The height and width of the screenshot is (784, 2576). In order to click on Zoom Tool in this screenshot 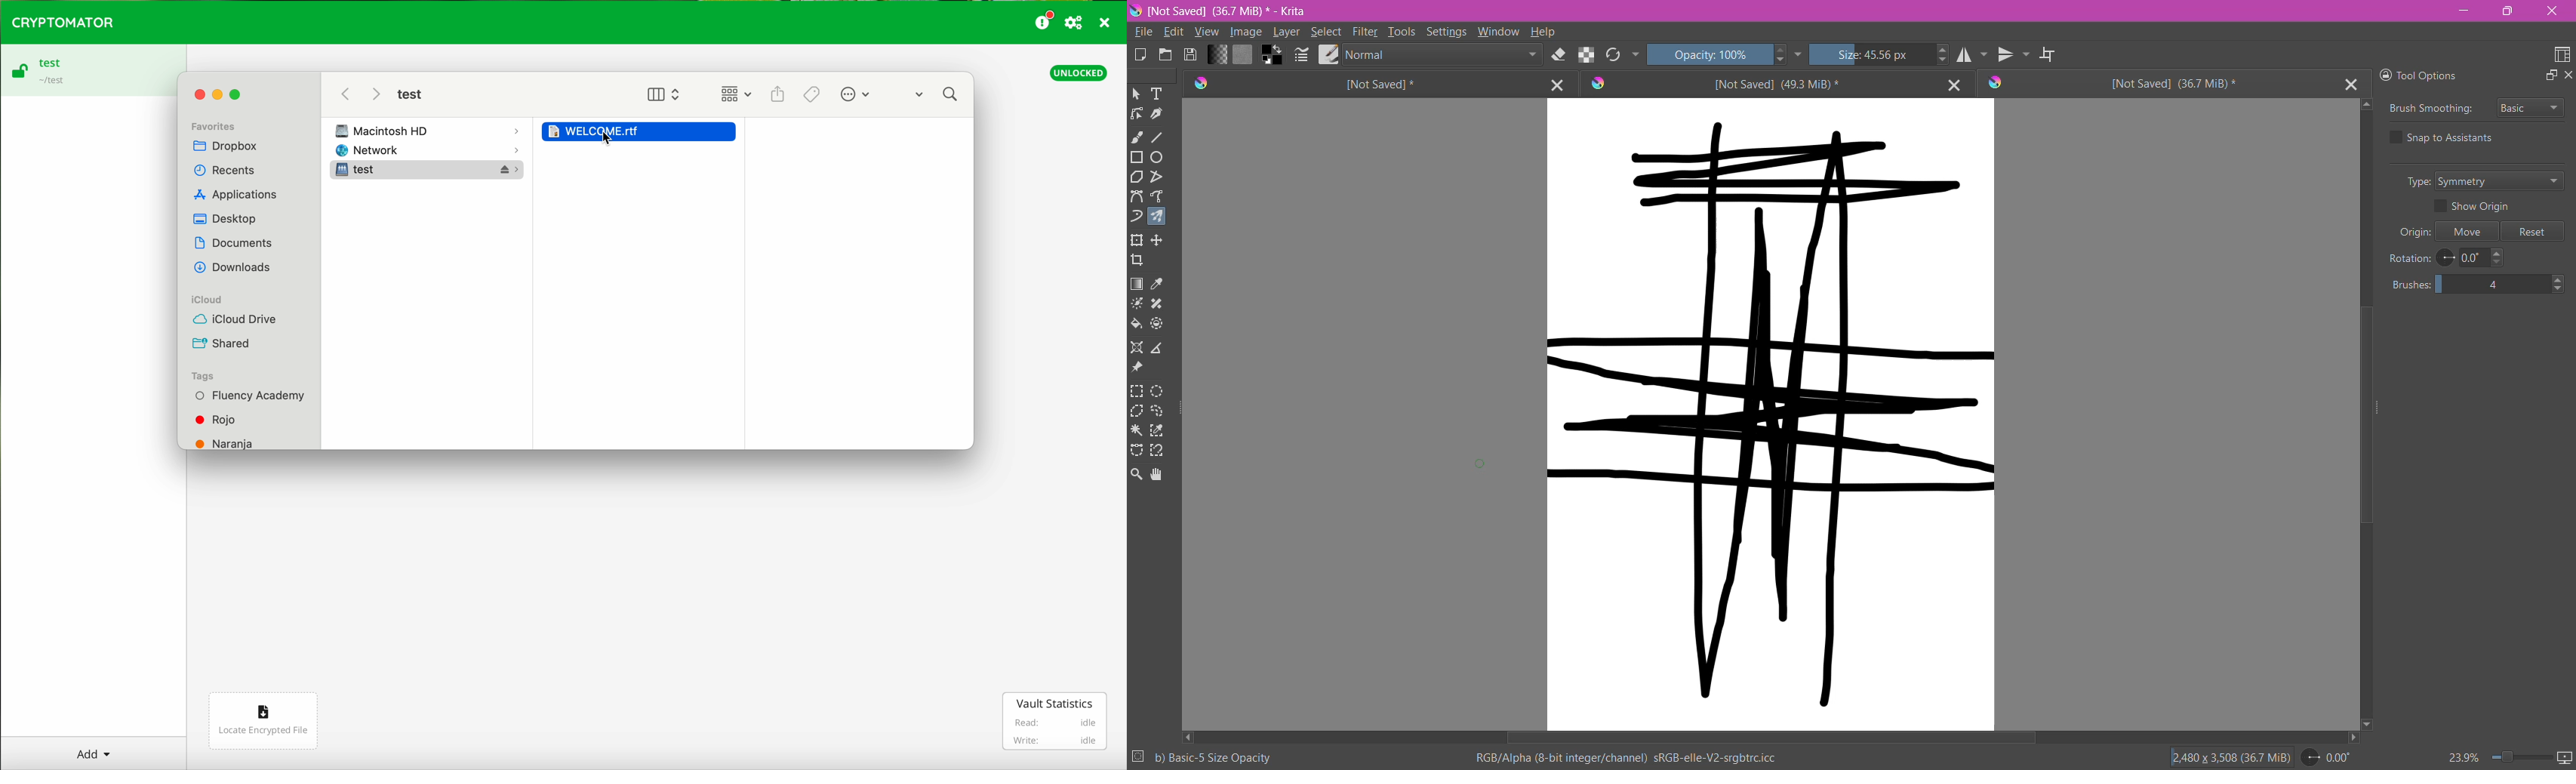, I will do `click(1137, 475)`.